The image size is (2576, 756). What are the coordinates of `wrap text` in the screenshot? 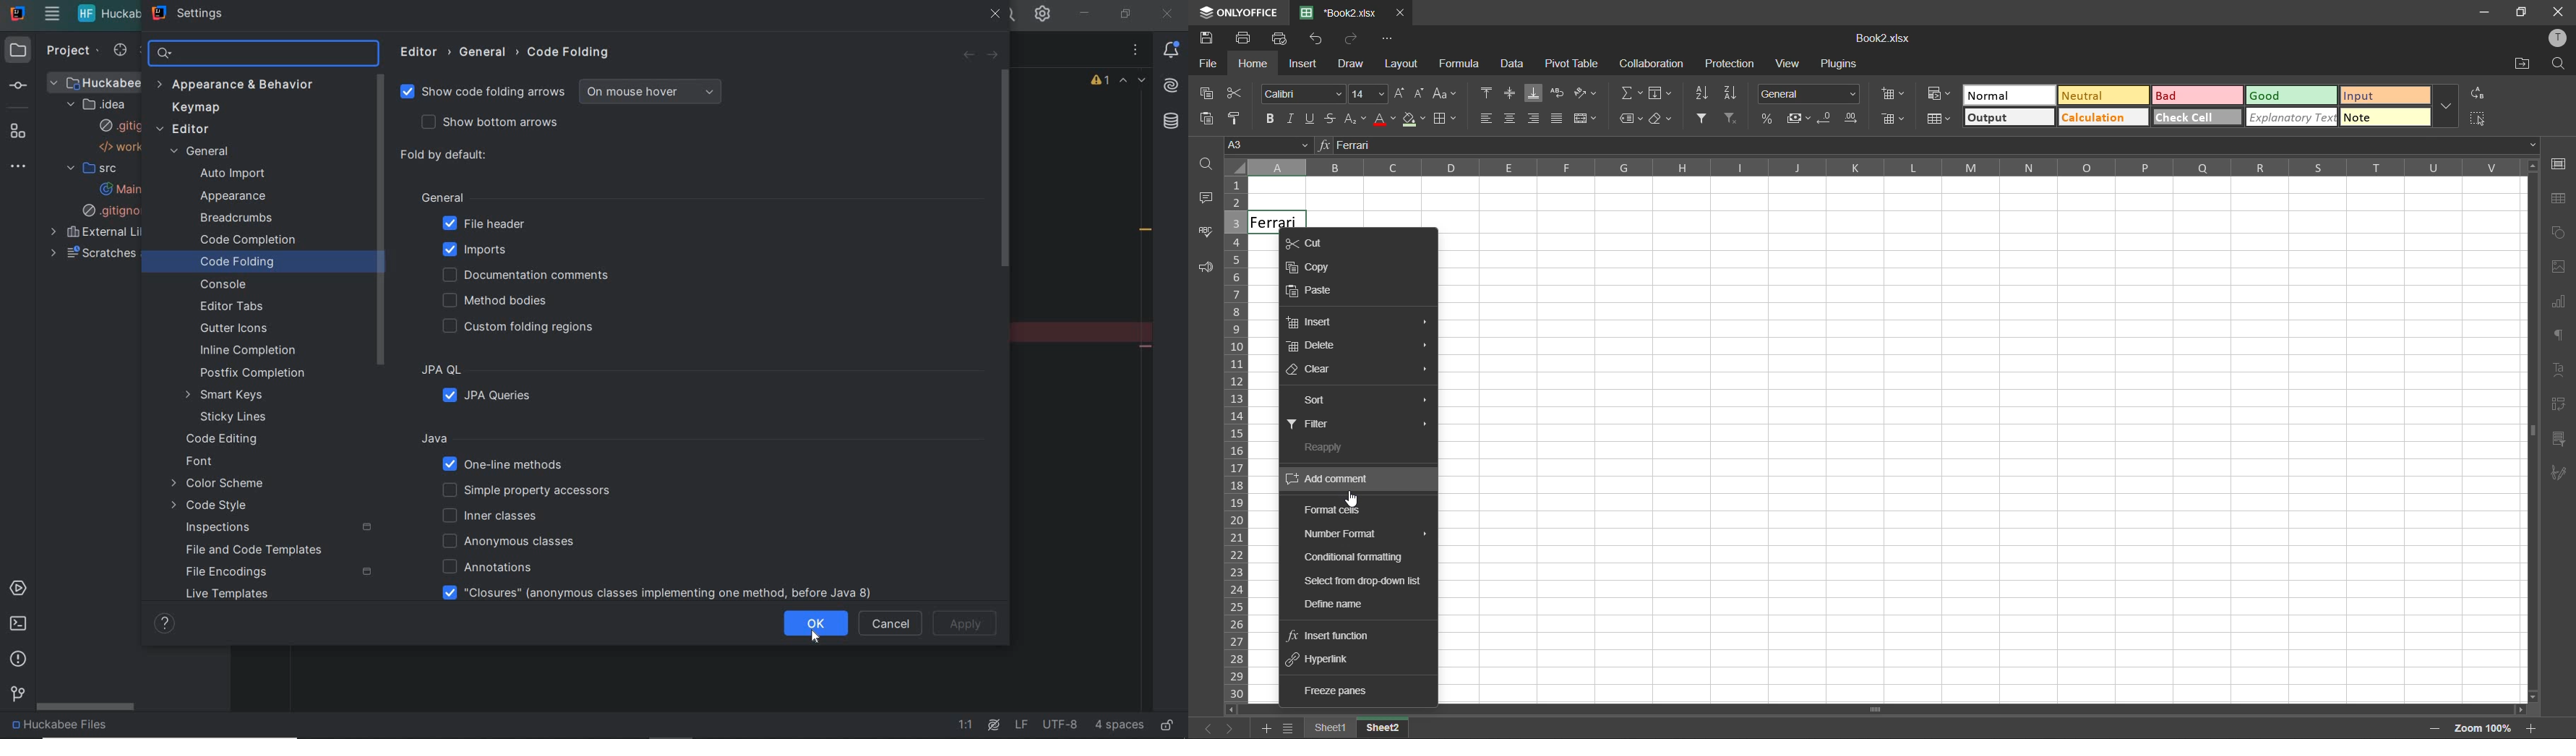 It's located at (1557, 91).